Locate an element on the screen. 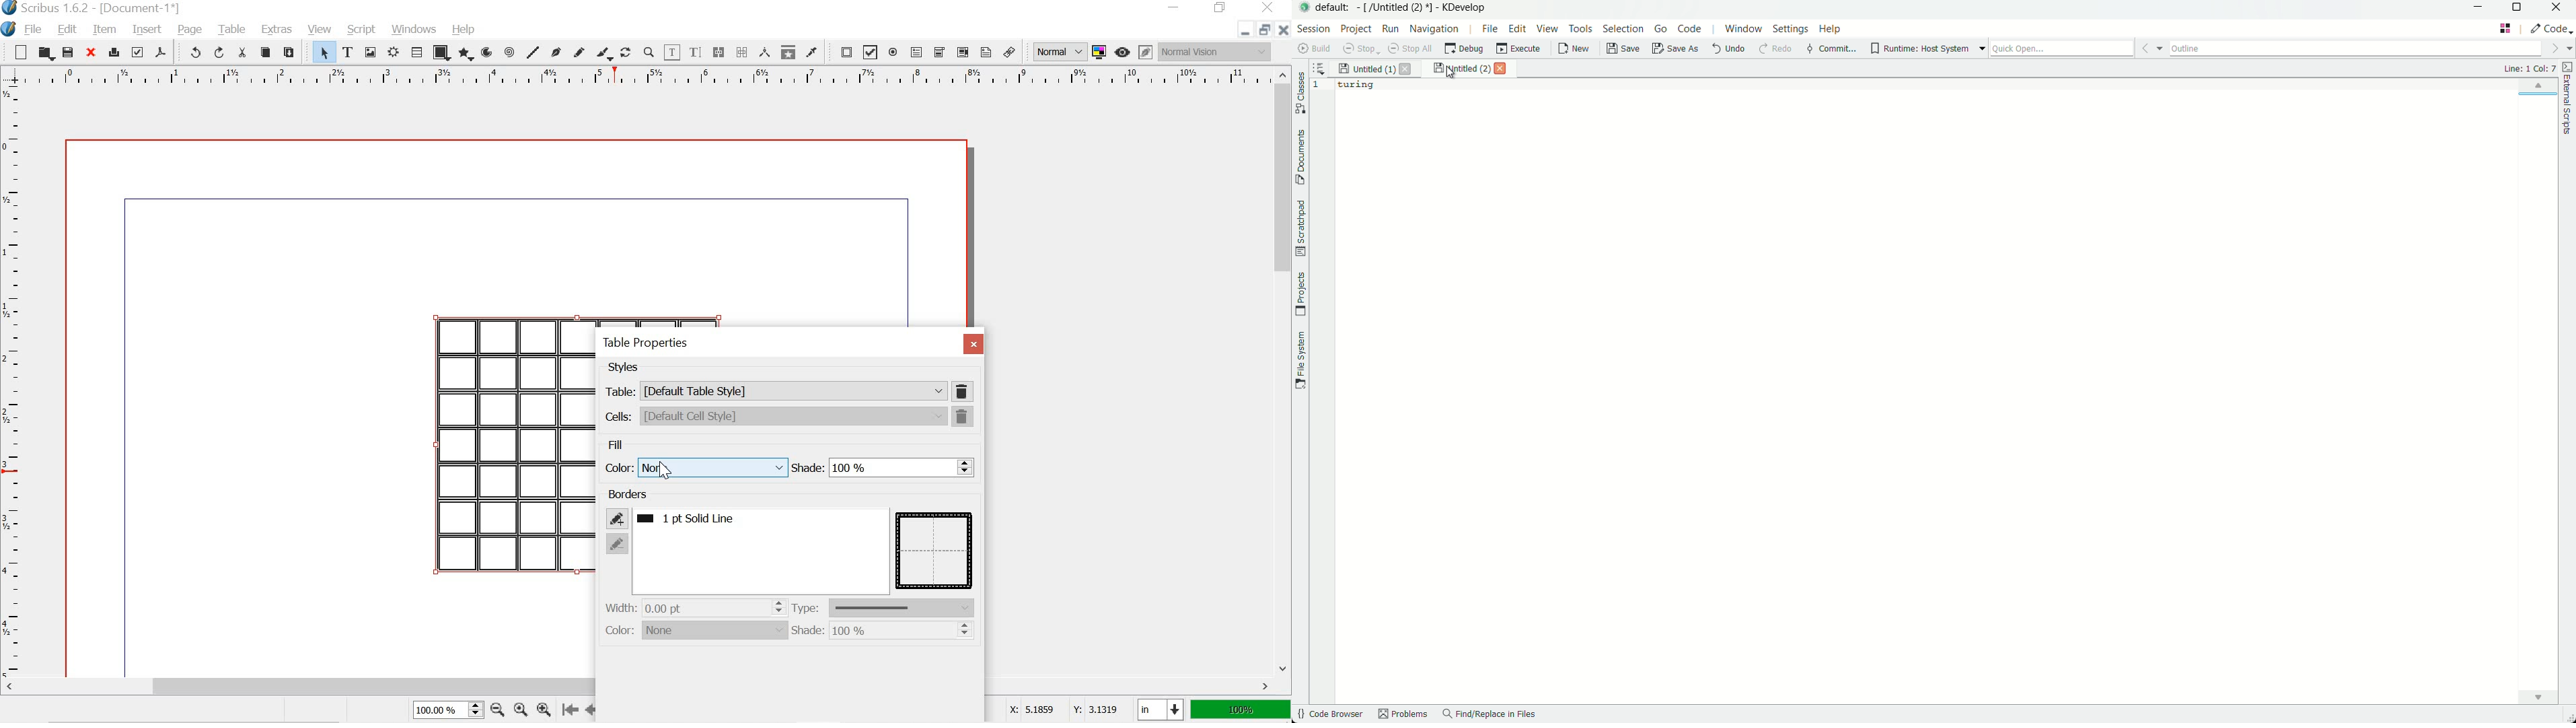  styles is located at coordinates (625, 368).